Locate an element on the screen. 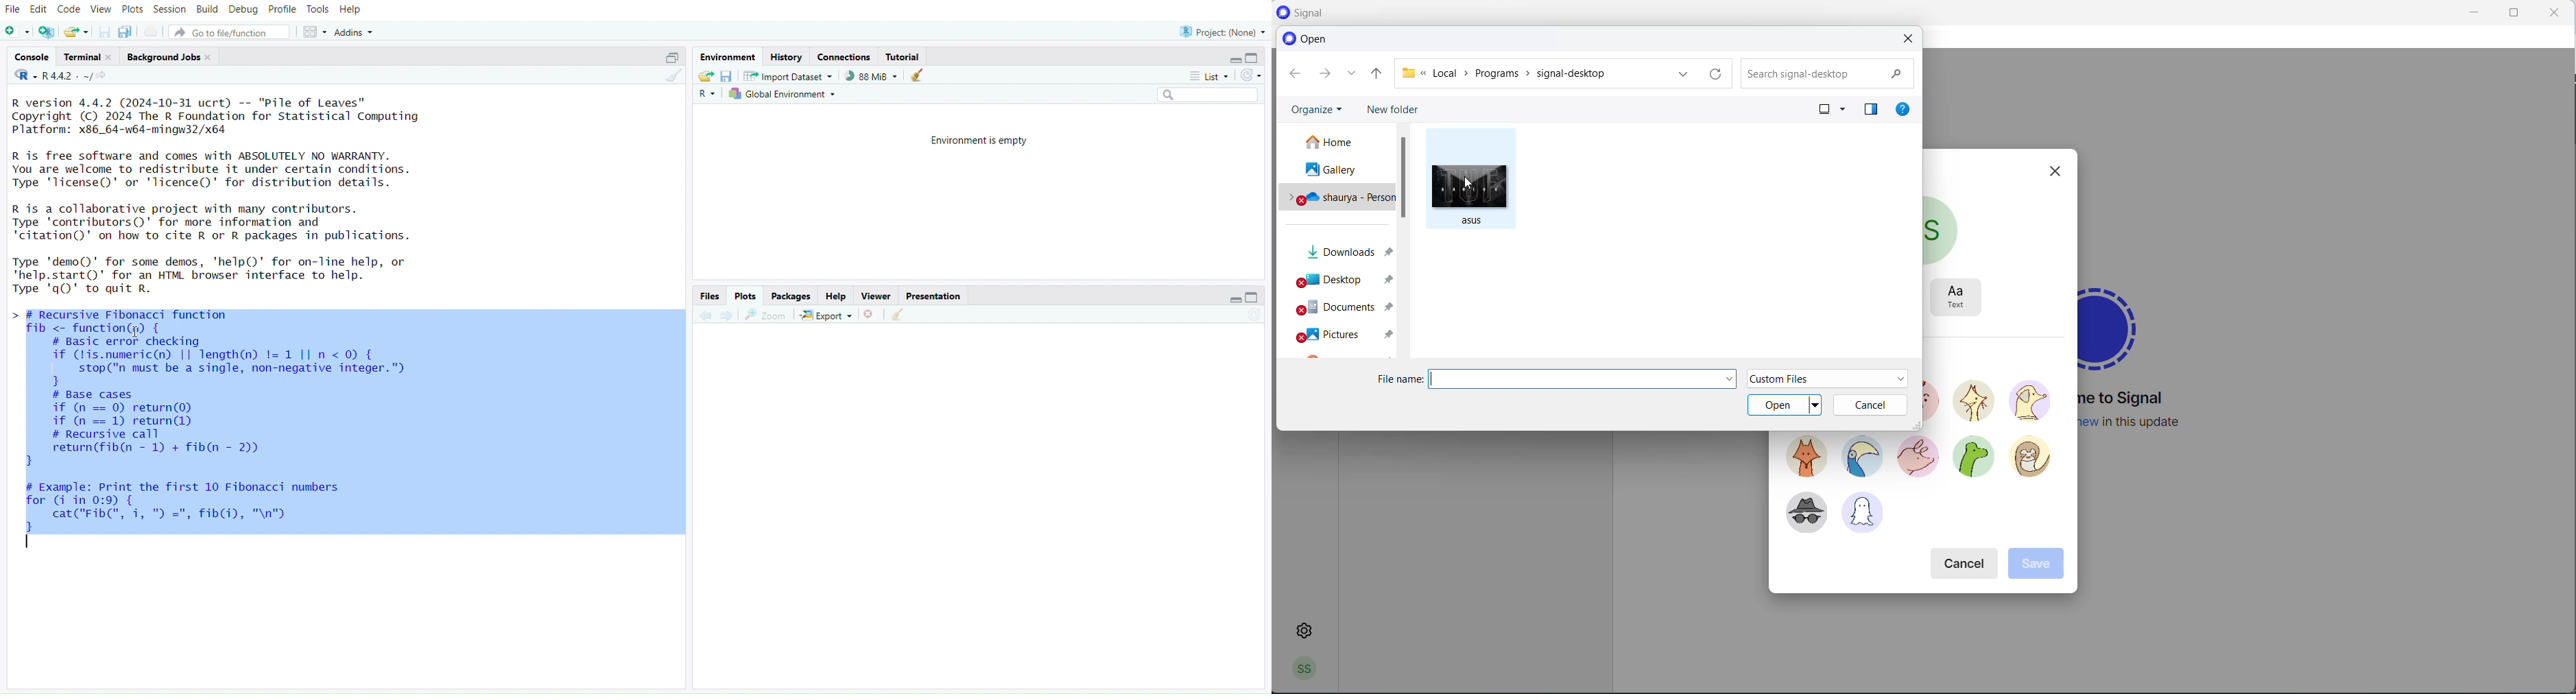 Image resolution: width=2576 pixels, height=700 pixels. 88mib is located at coordinates (872, 76).